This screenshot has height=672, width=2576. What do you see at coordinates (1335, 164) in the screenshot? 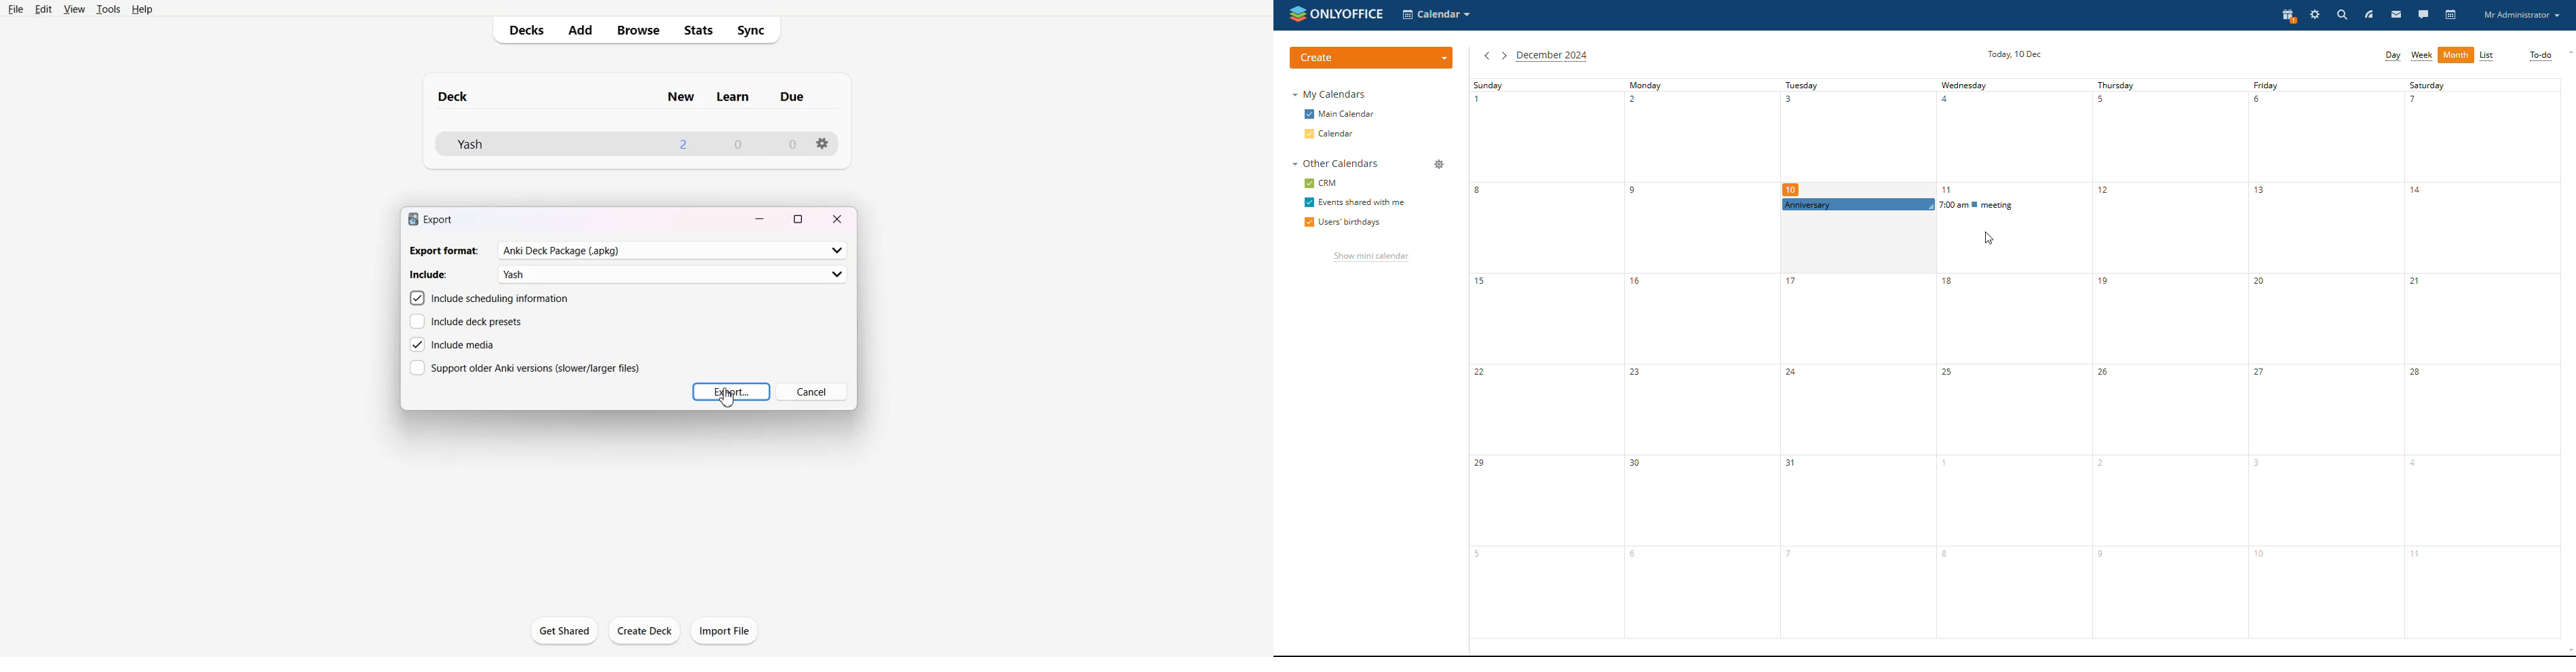
I see `other calendars` at bounding box center [1335, 164].